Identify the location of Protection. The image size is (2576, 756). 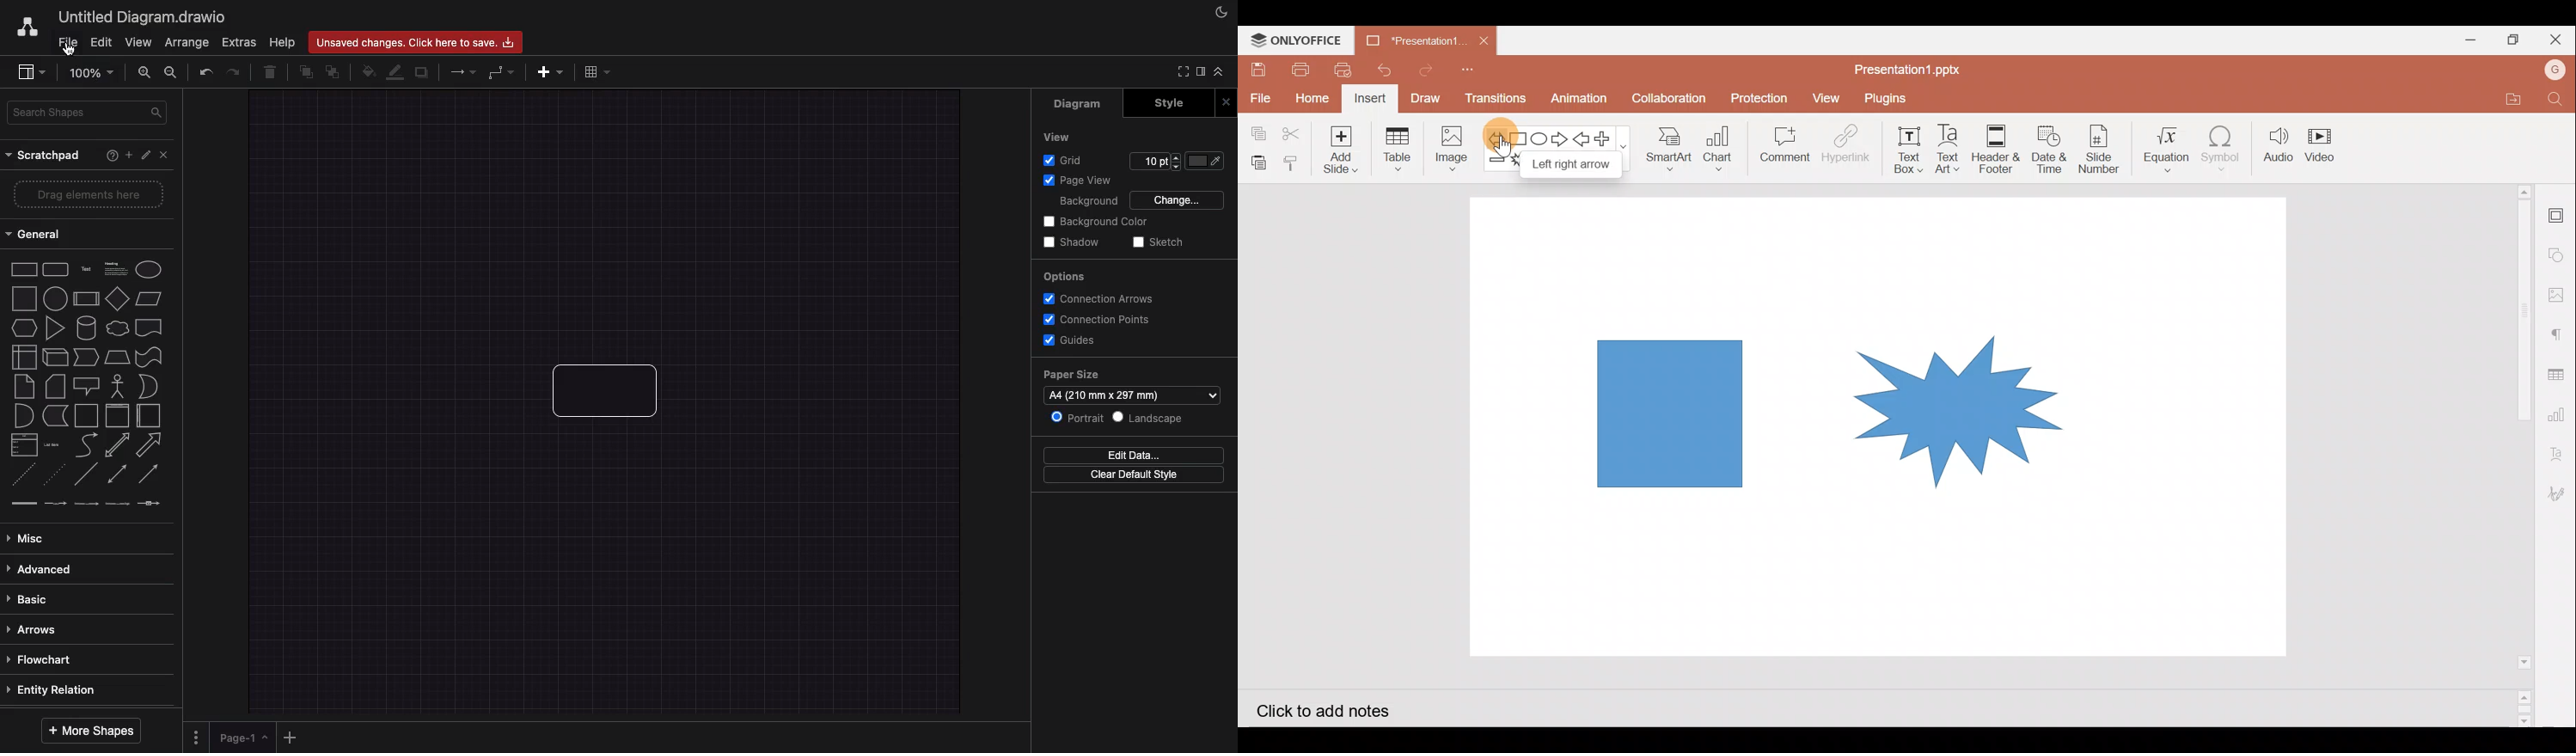
(1760, 96).